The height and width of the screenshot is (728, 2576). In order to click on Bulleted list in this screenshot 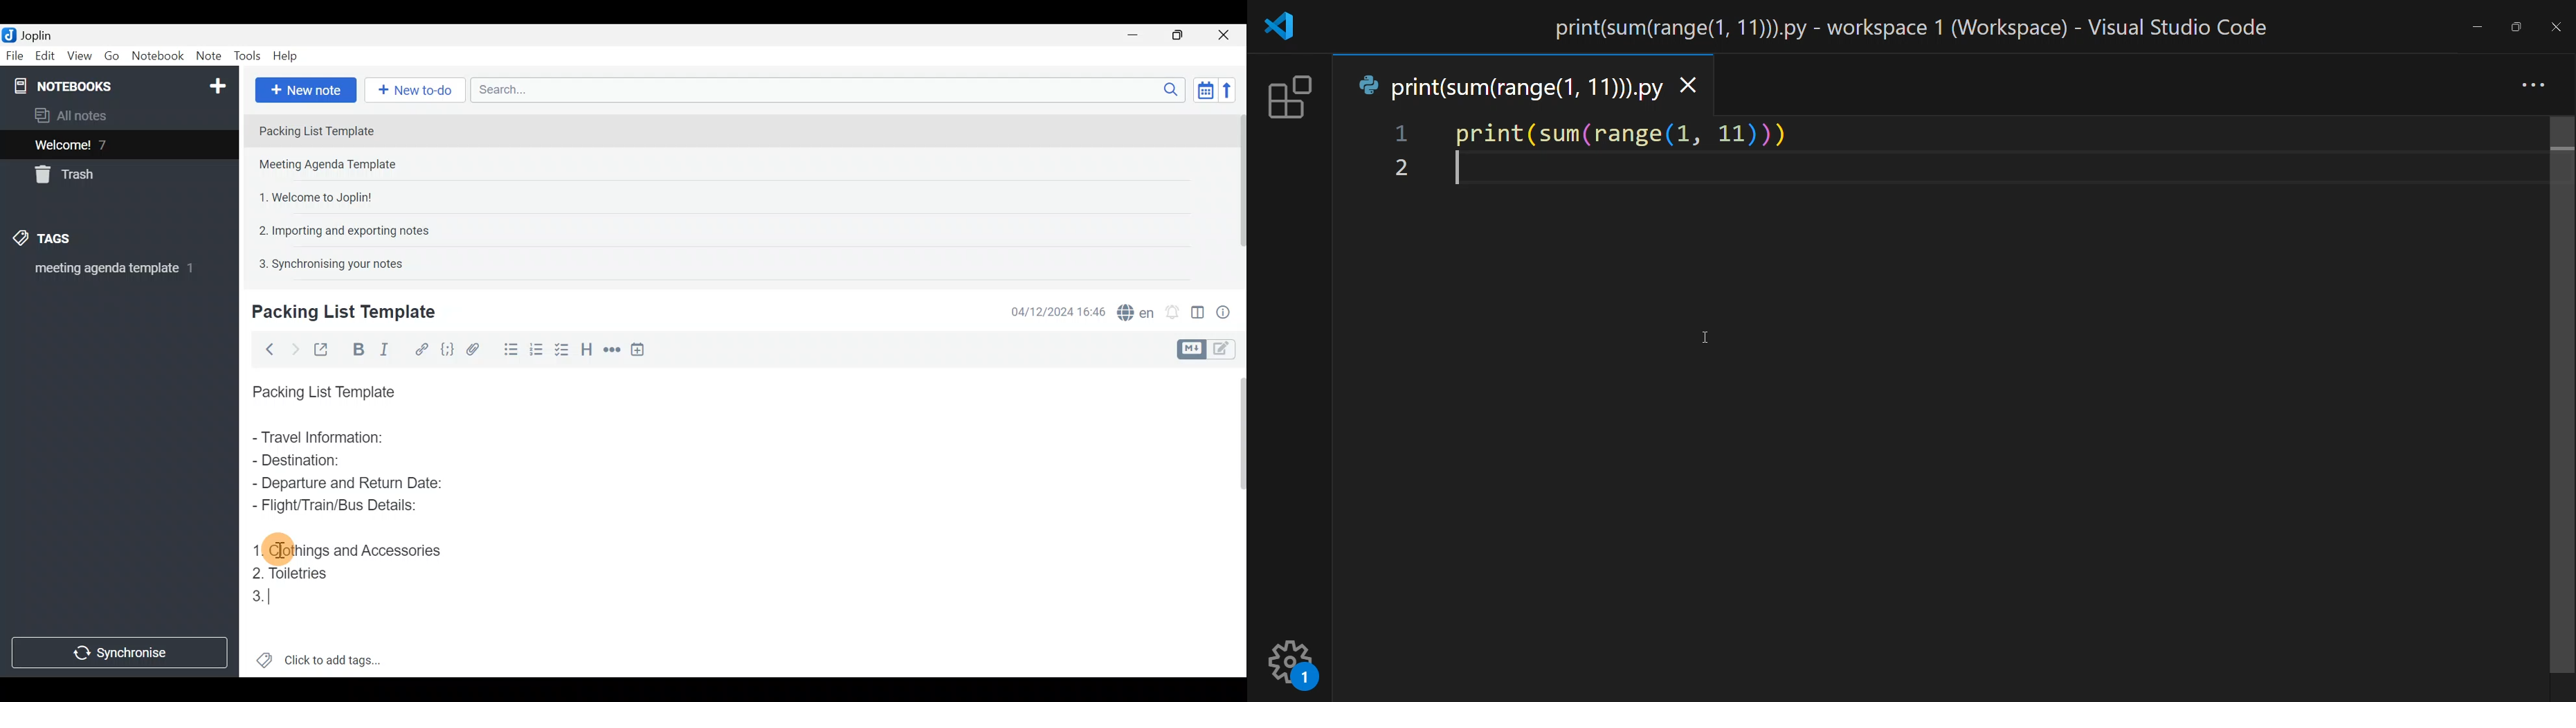, I will do `click(506, 352)`.